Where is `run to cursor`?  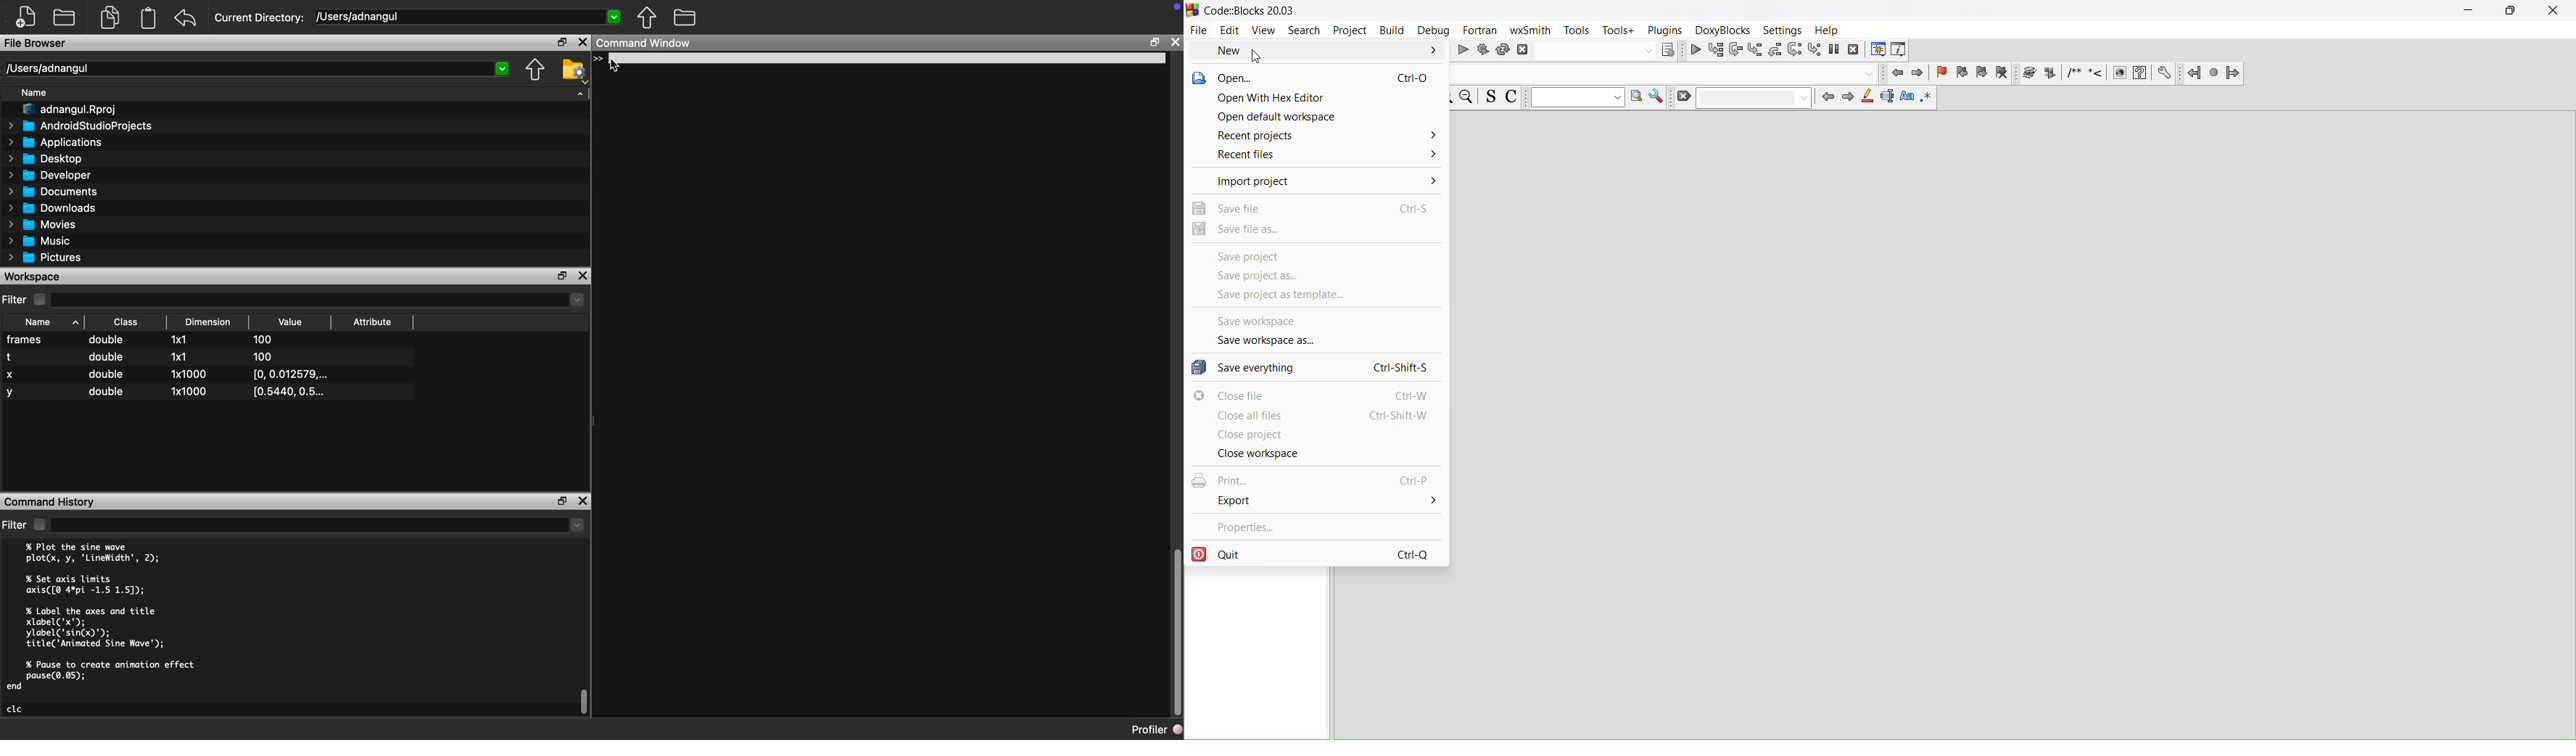 run to cursor is located at coordinates (1717, 50).